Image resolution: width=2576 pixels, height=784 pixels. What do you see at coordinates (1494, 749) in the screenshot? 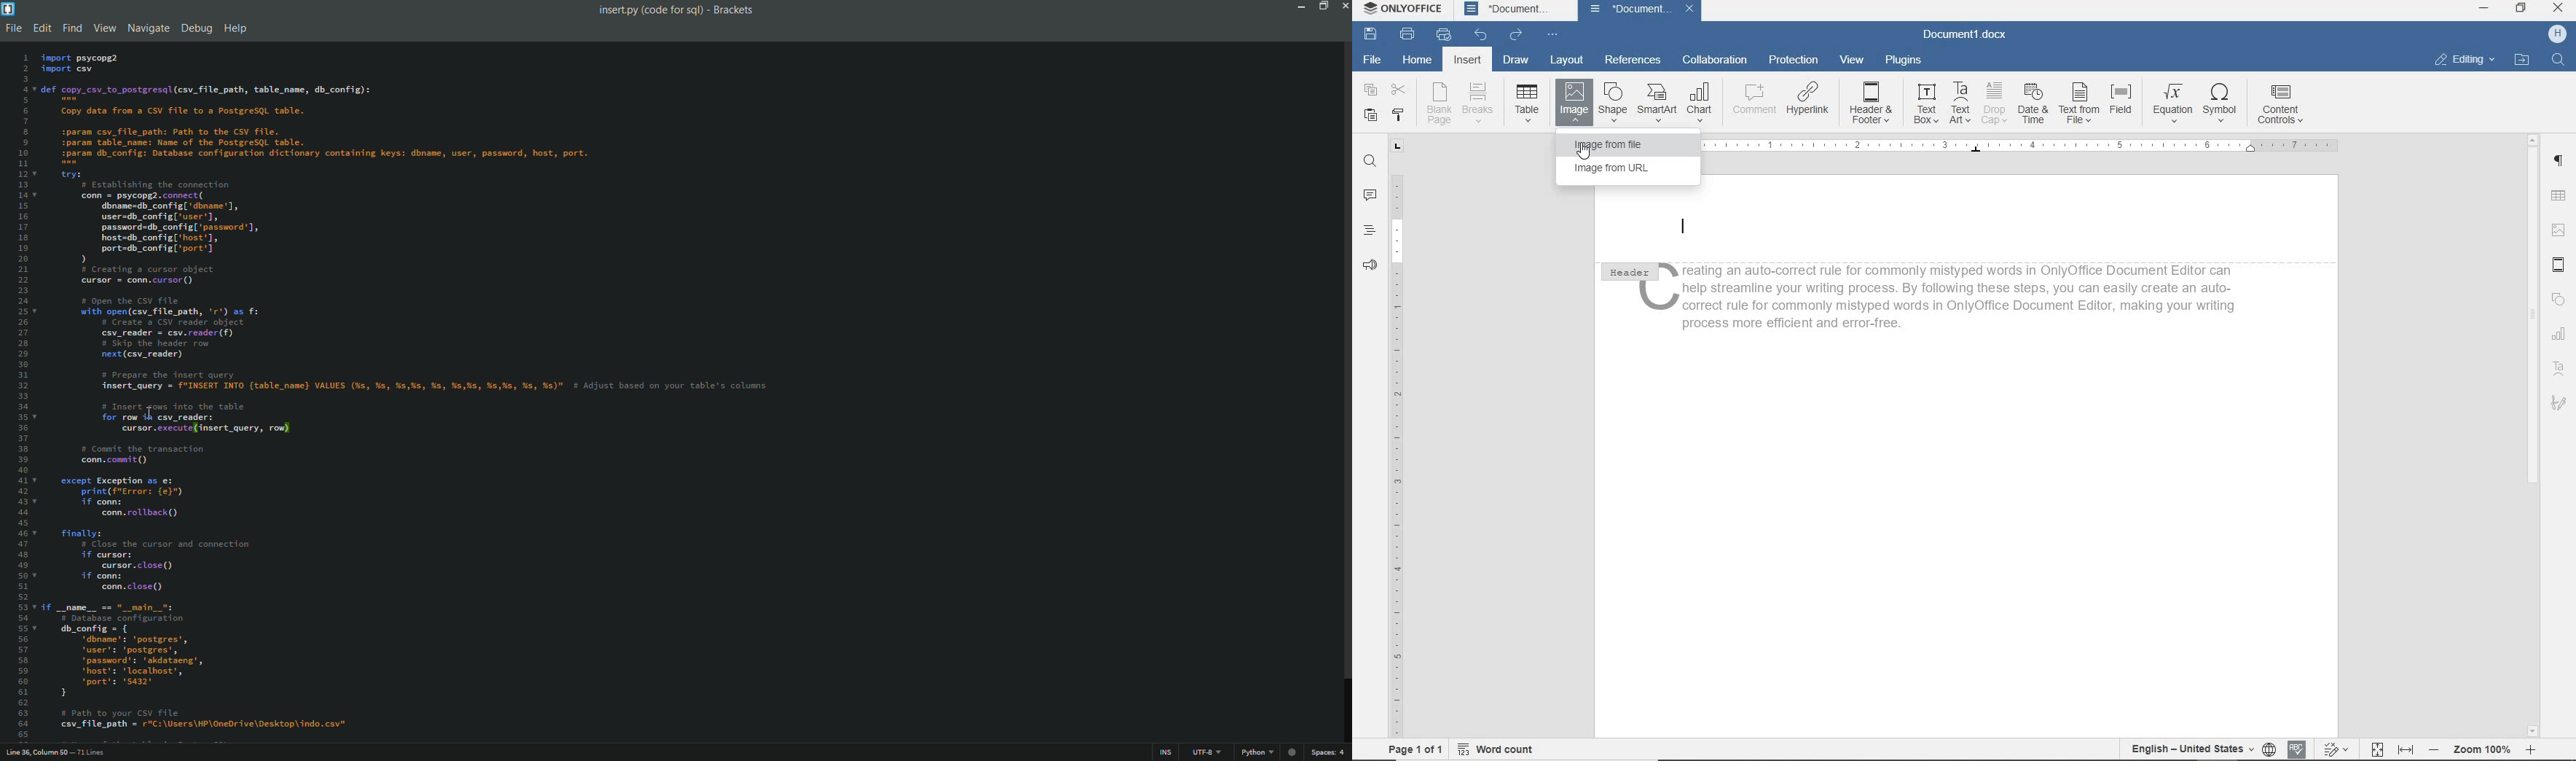
I see `Word count` at bounding box center [1494, 749].